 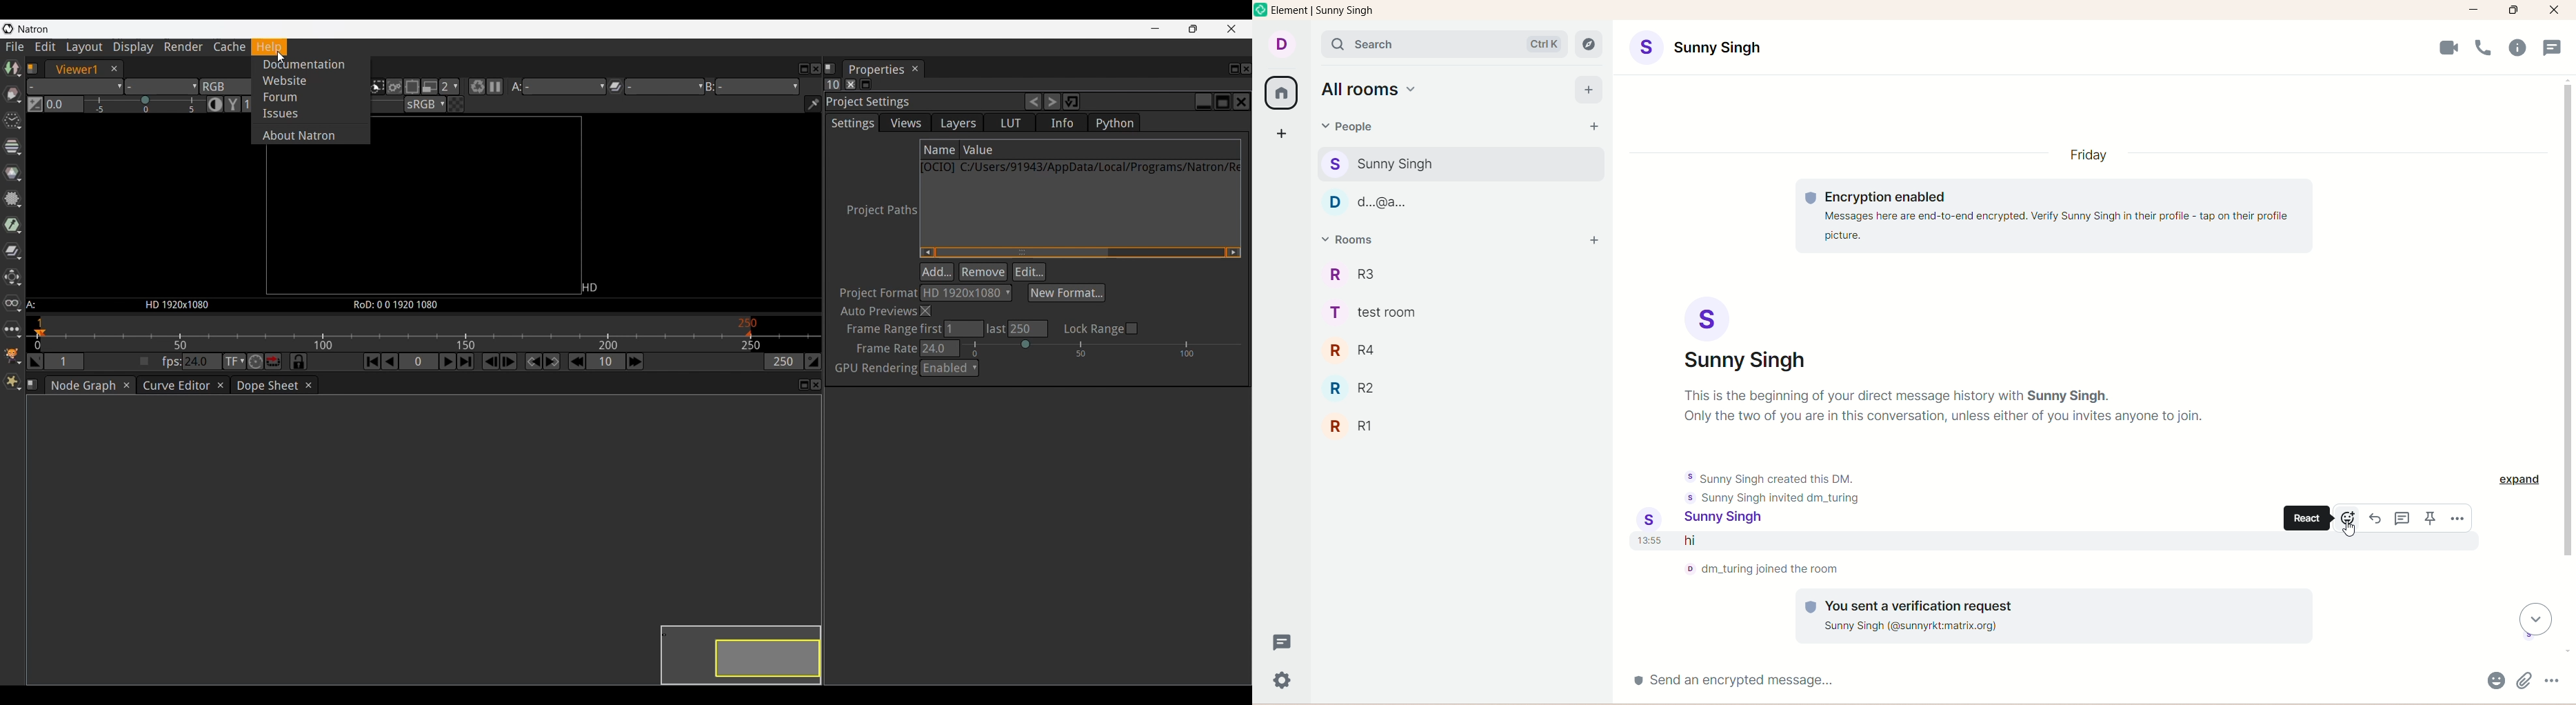 What do you see at coordinates (2484, 48) in the screenshot?
I see `voice call` at bounding box center [2484, 48].